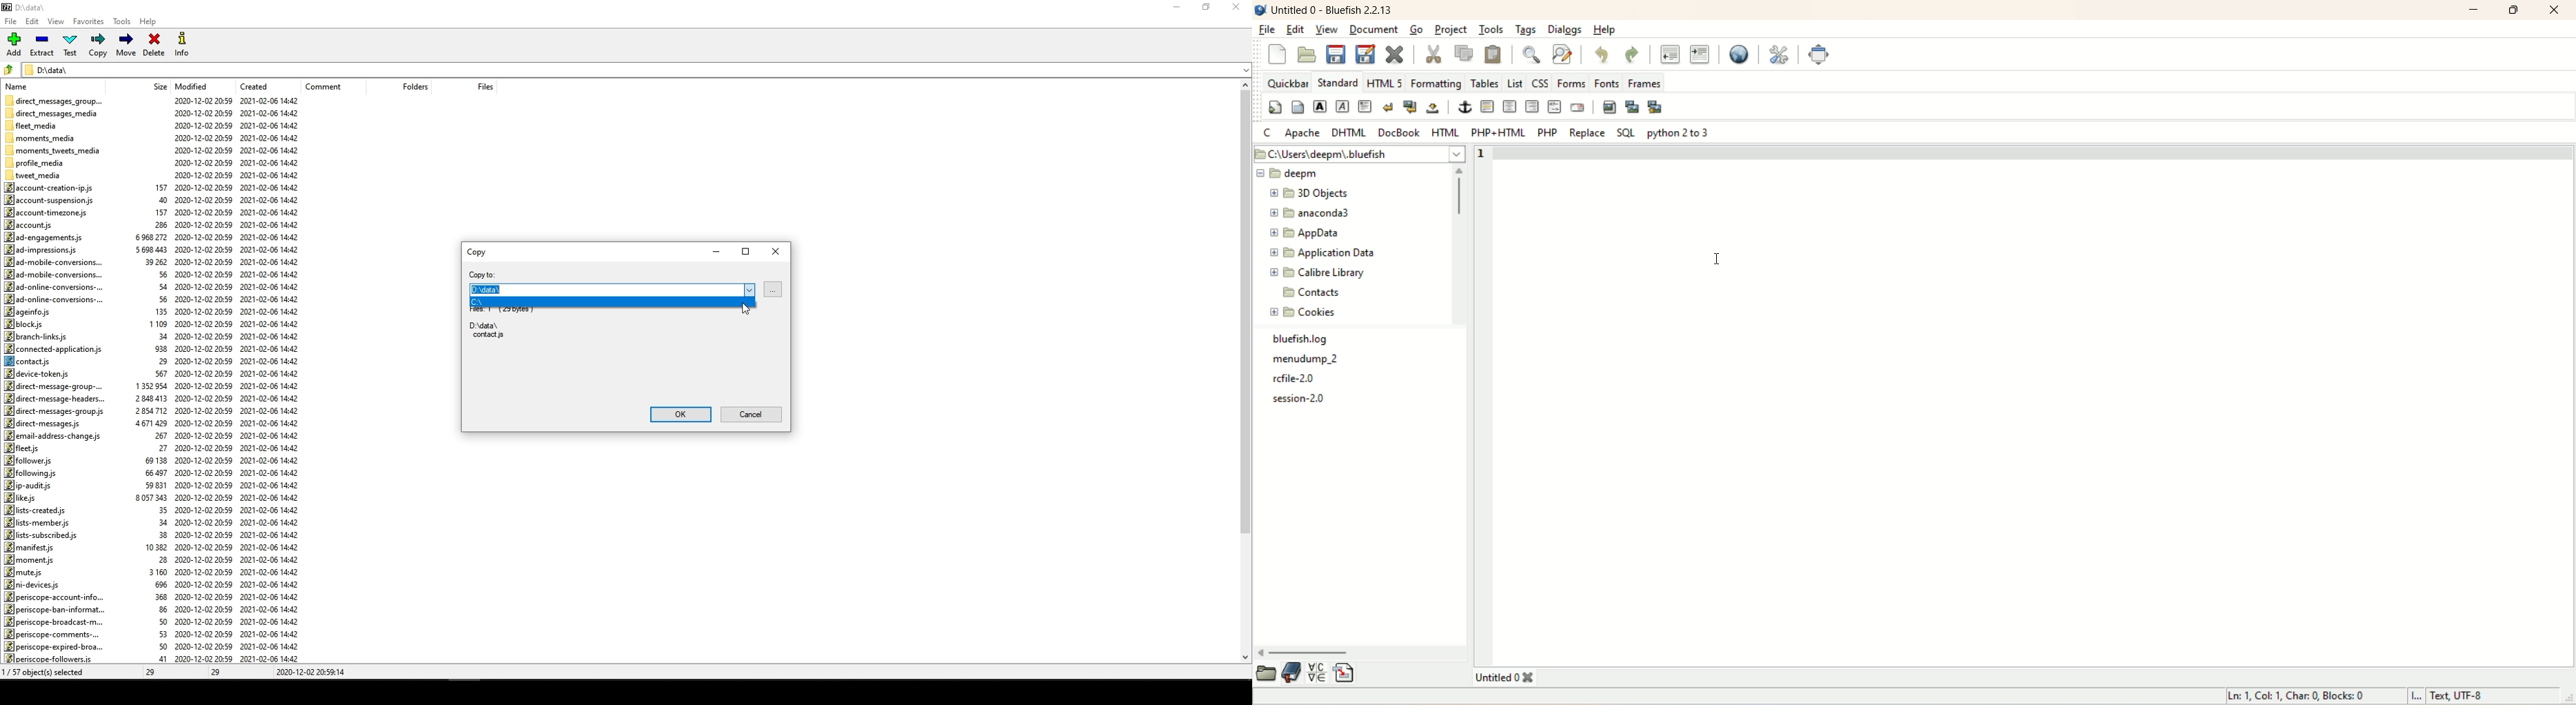 The height and width of the screenshot is (728, 2576). Describe the element at coordinates (21, 86) in the screenshot. I see `name` at that location.